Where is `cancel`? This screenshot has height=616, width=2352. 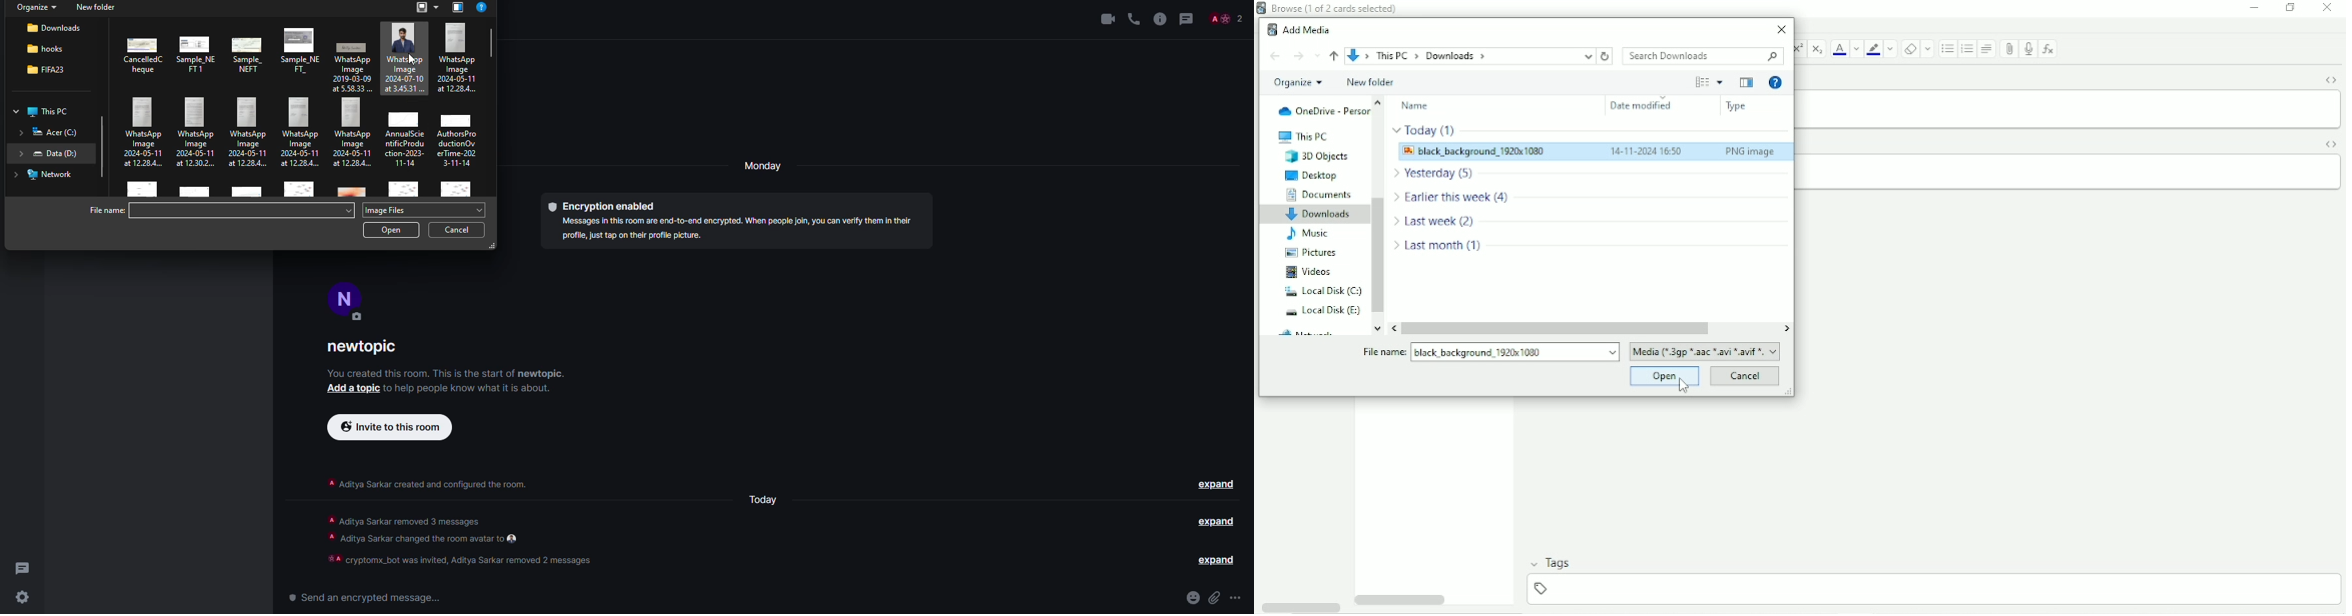 cancel is located at coordinates (459, 229).